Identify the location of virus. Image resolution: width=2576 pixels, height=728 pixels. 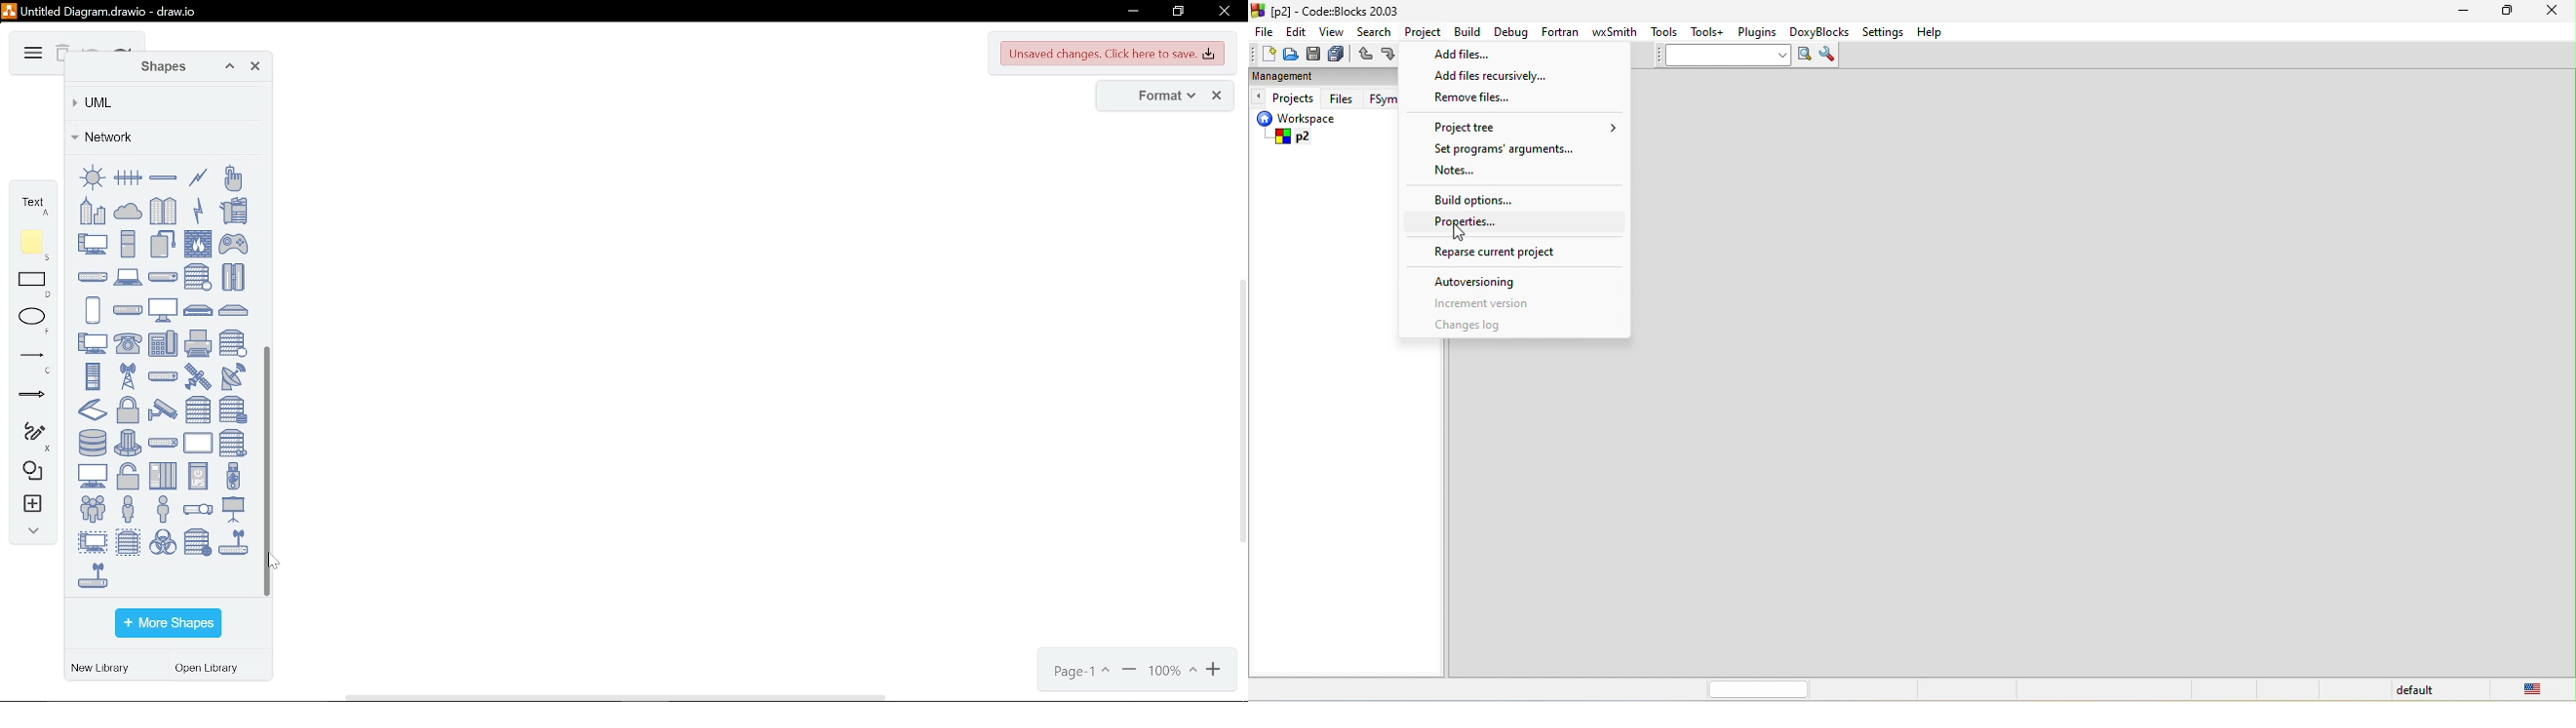
(163, 541).